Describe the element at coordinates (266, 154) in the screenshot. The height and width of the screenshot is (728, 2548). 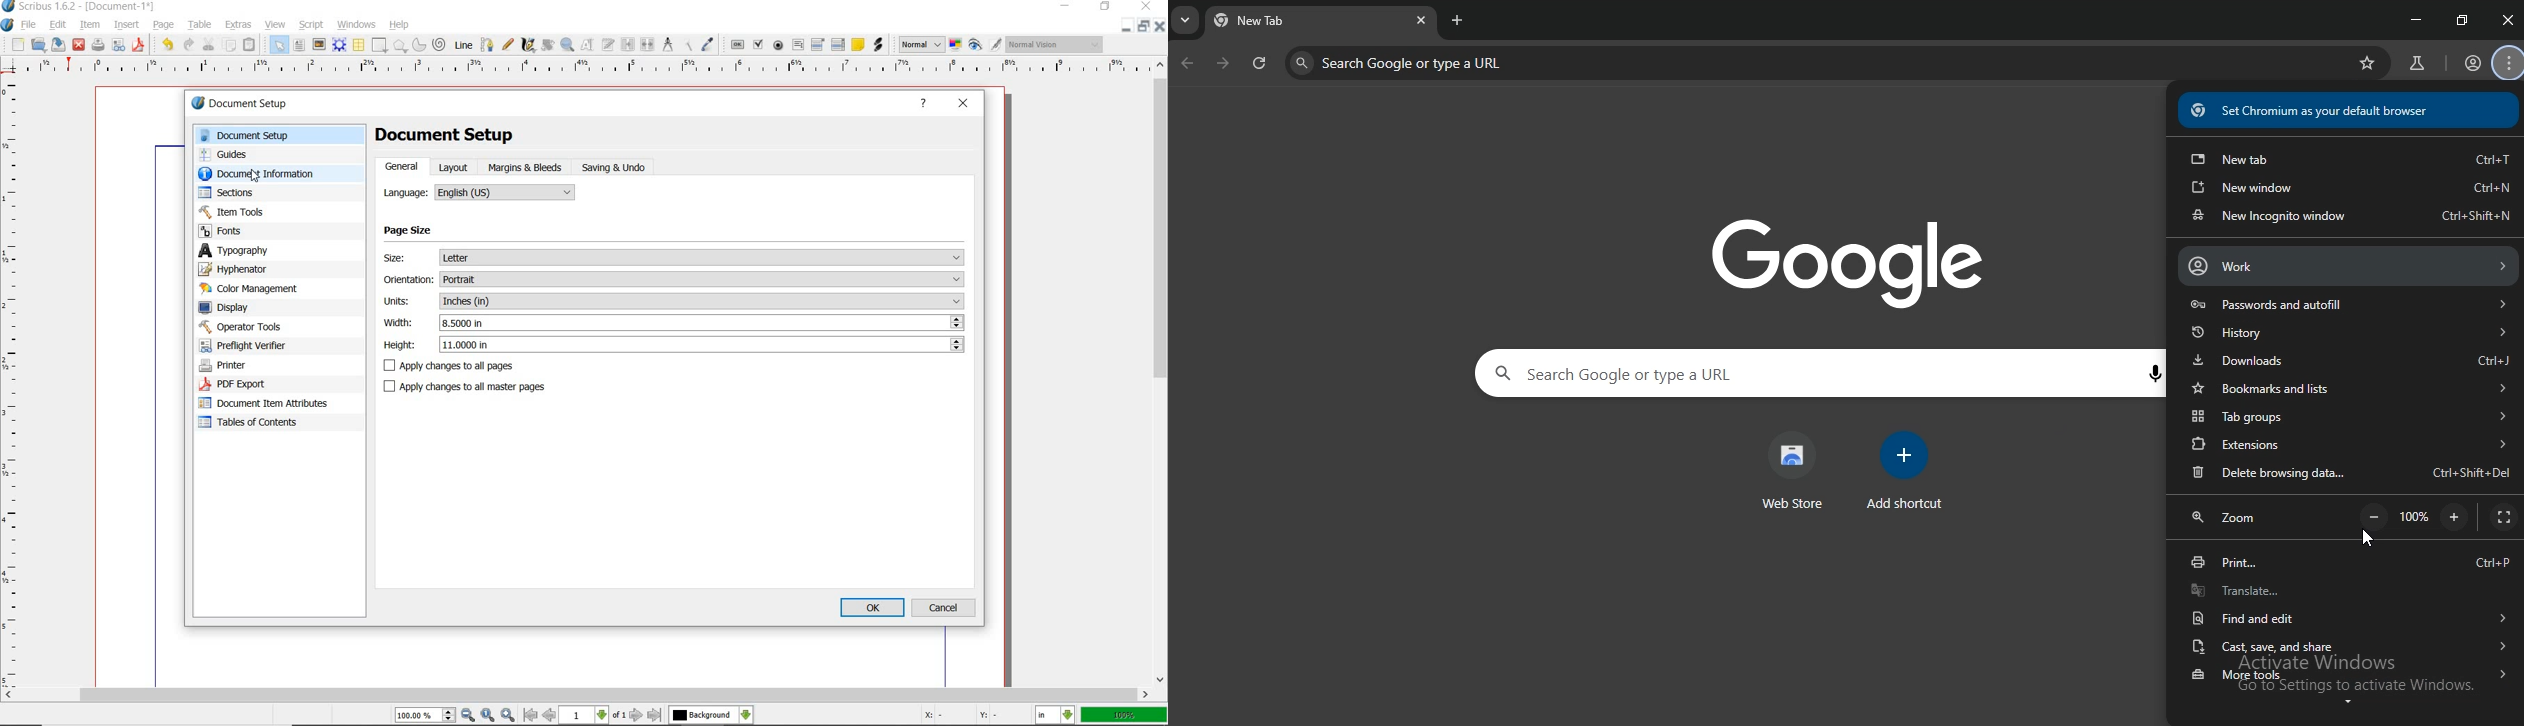
I see `guides` at that location.